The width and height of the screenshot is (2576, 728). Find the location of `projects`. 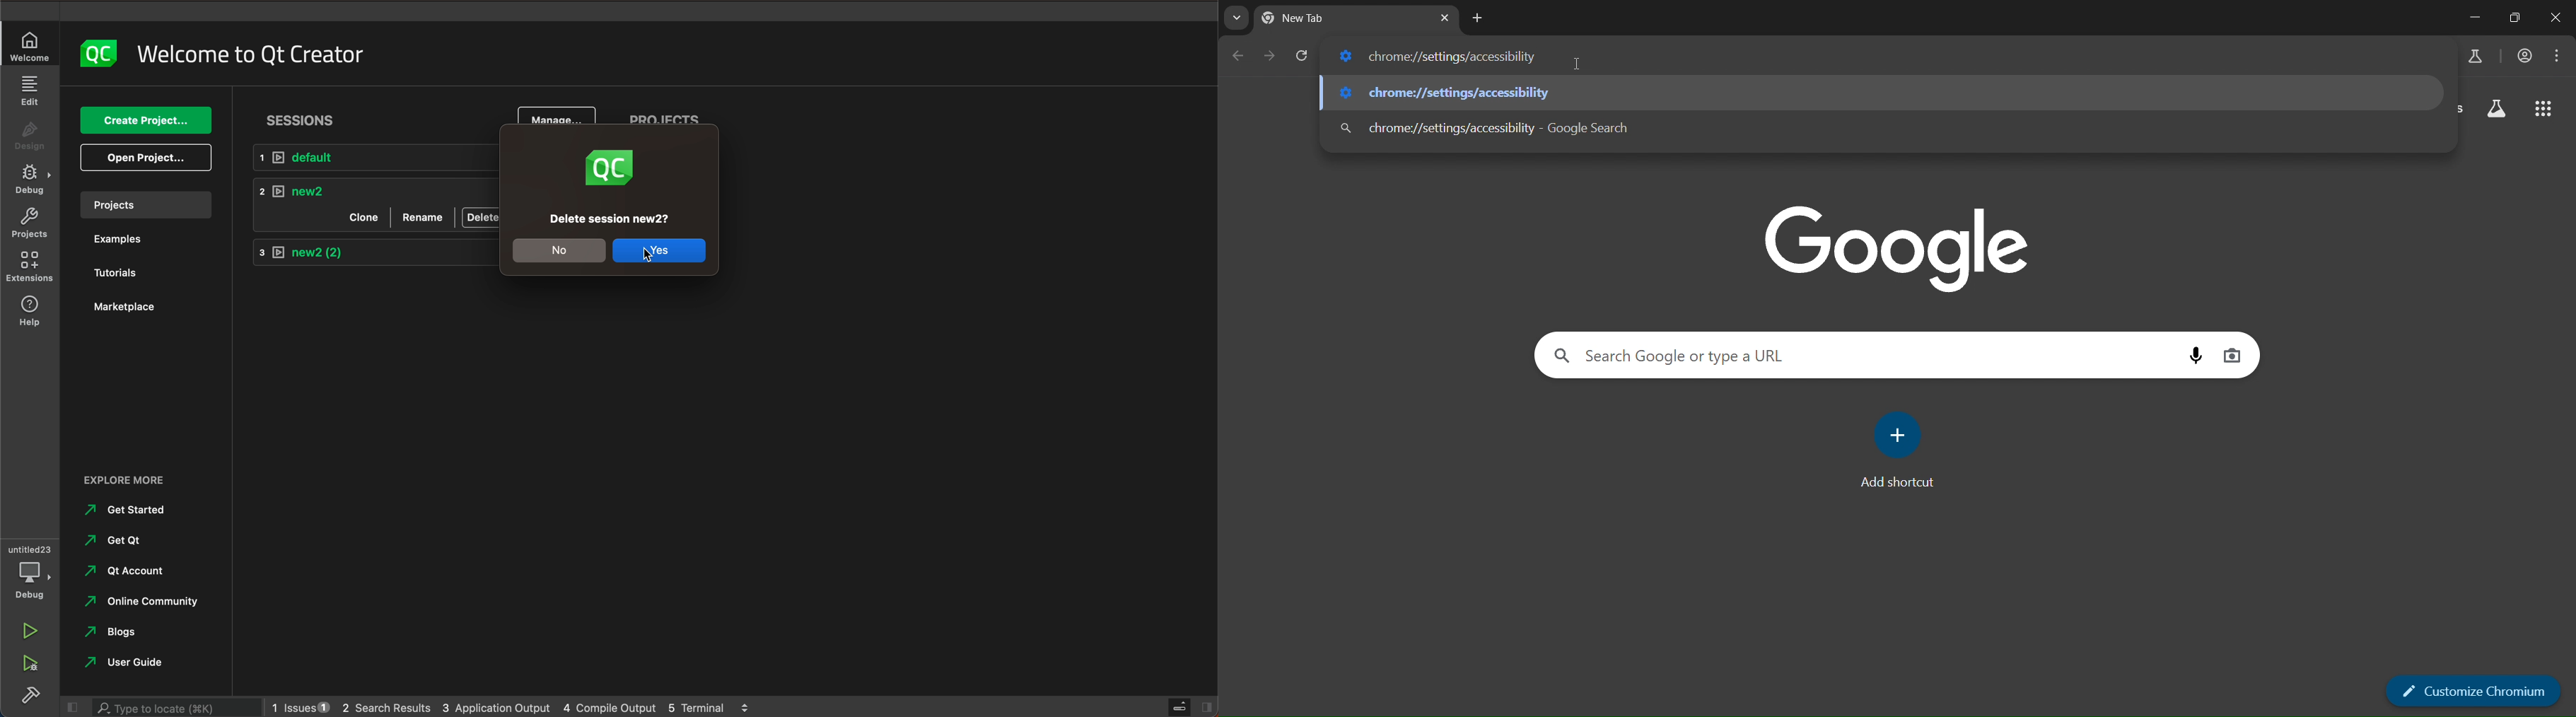

projects is located at coordinates (30, 224).